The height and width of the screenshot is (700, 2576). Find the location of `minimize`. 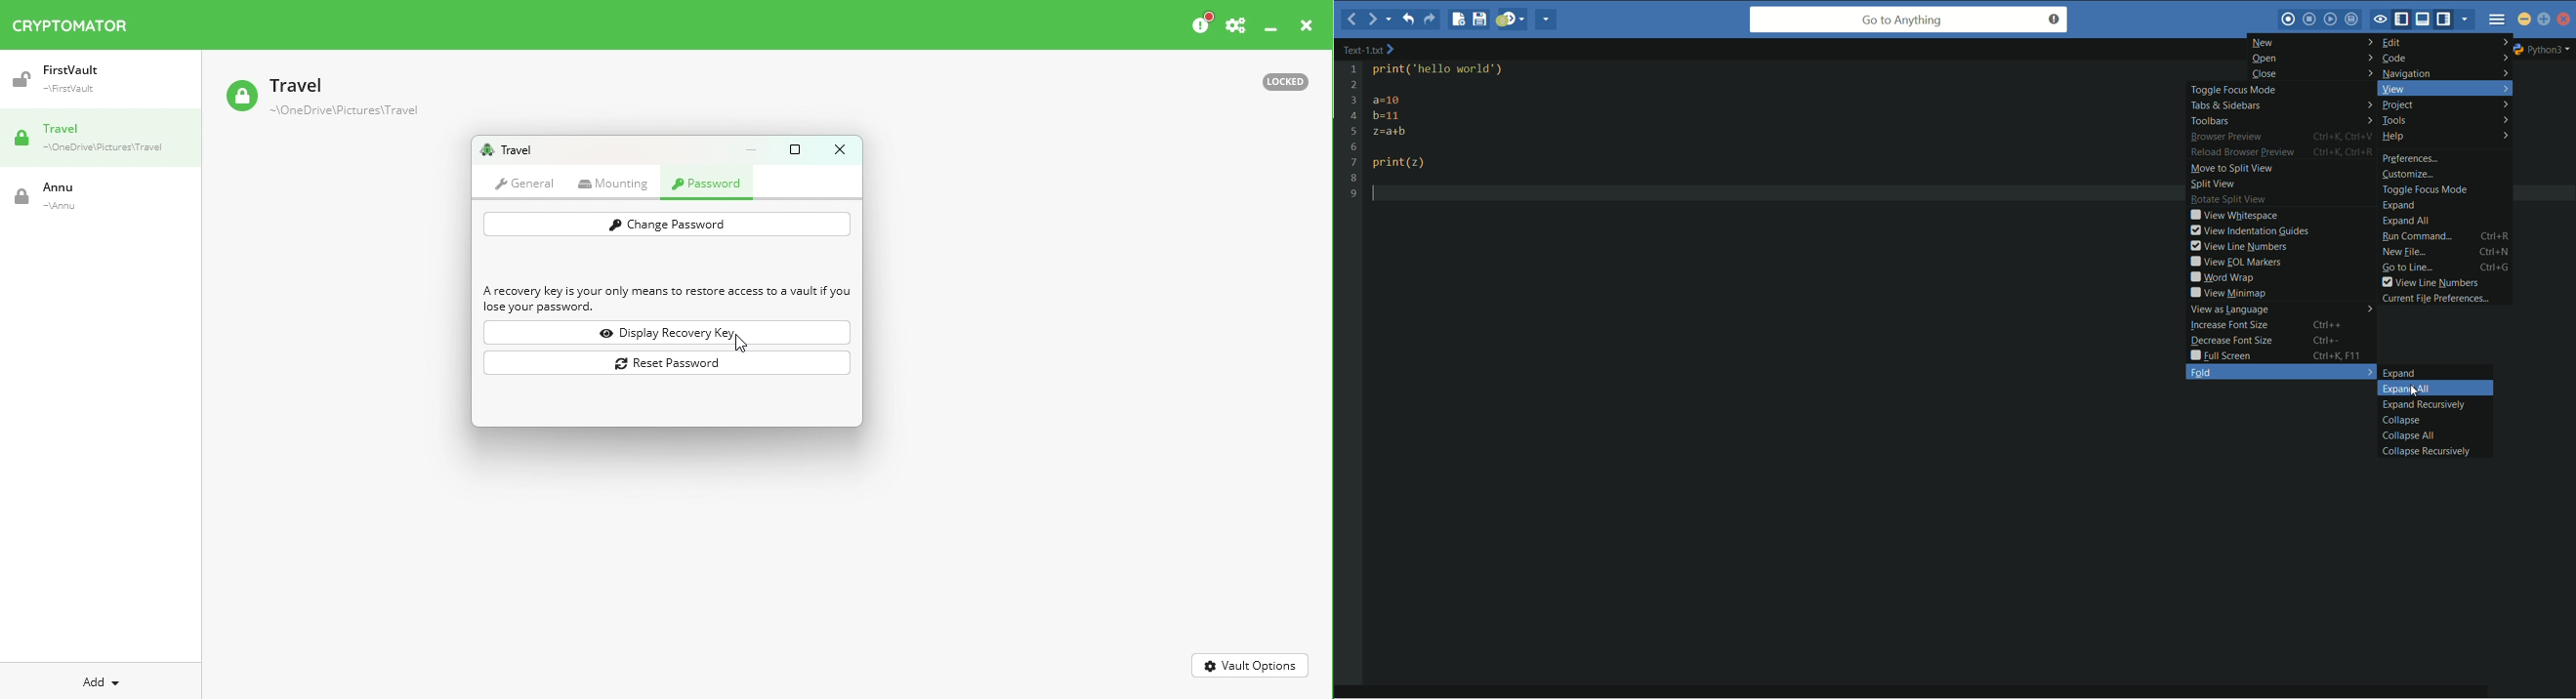

minimize is located at coordinates (2526, 21).